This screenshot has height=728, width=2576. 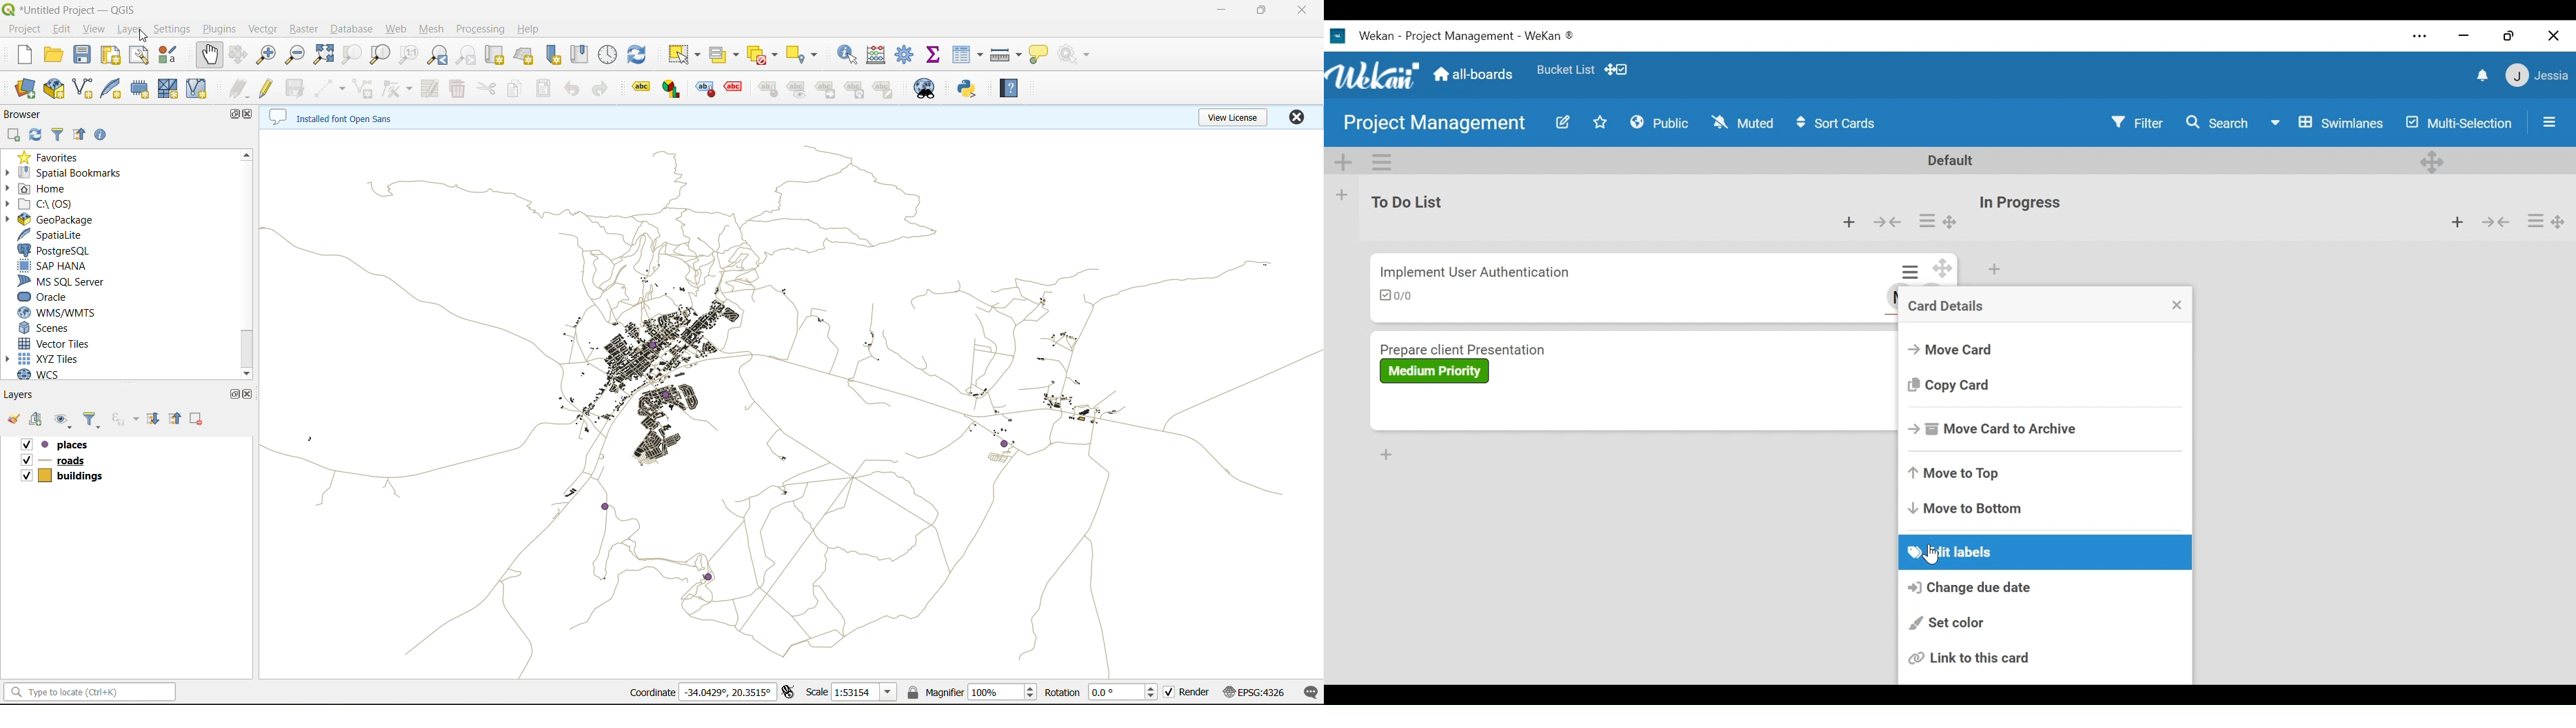 I want to click on render, so click(x=1186, y=695).